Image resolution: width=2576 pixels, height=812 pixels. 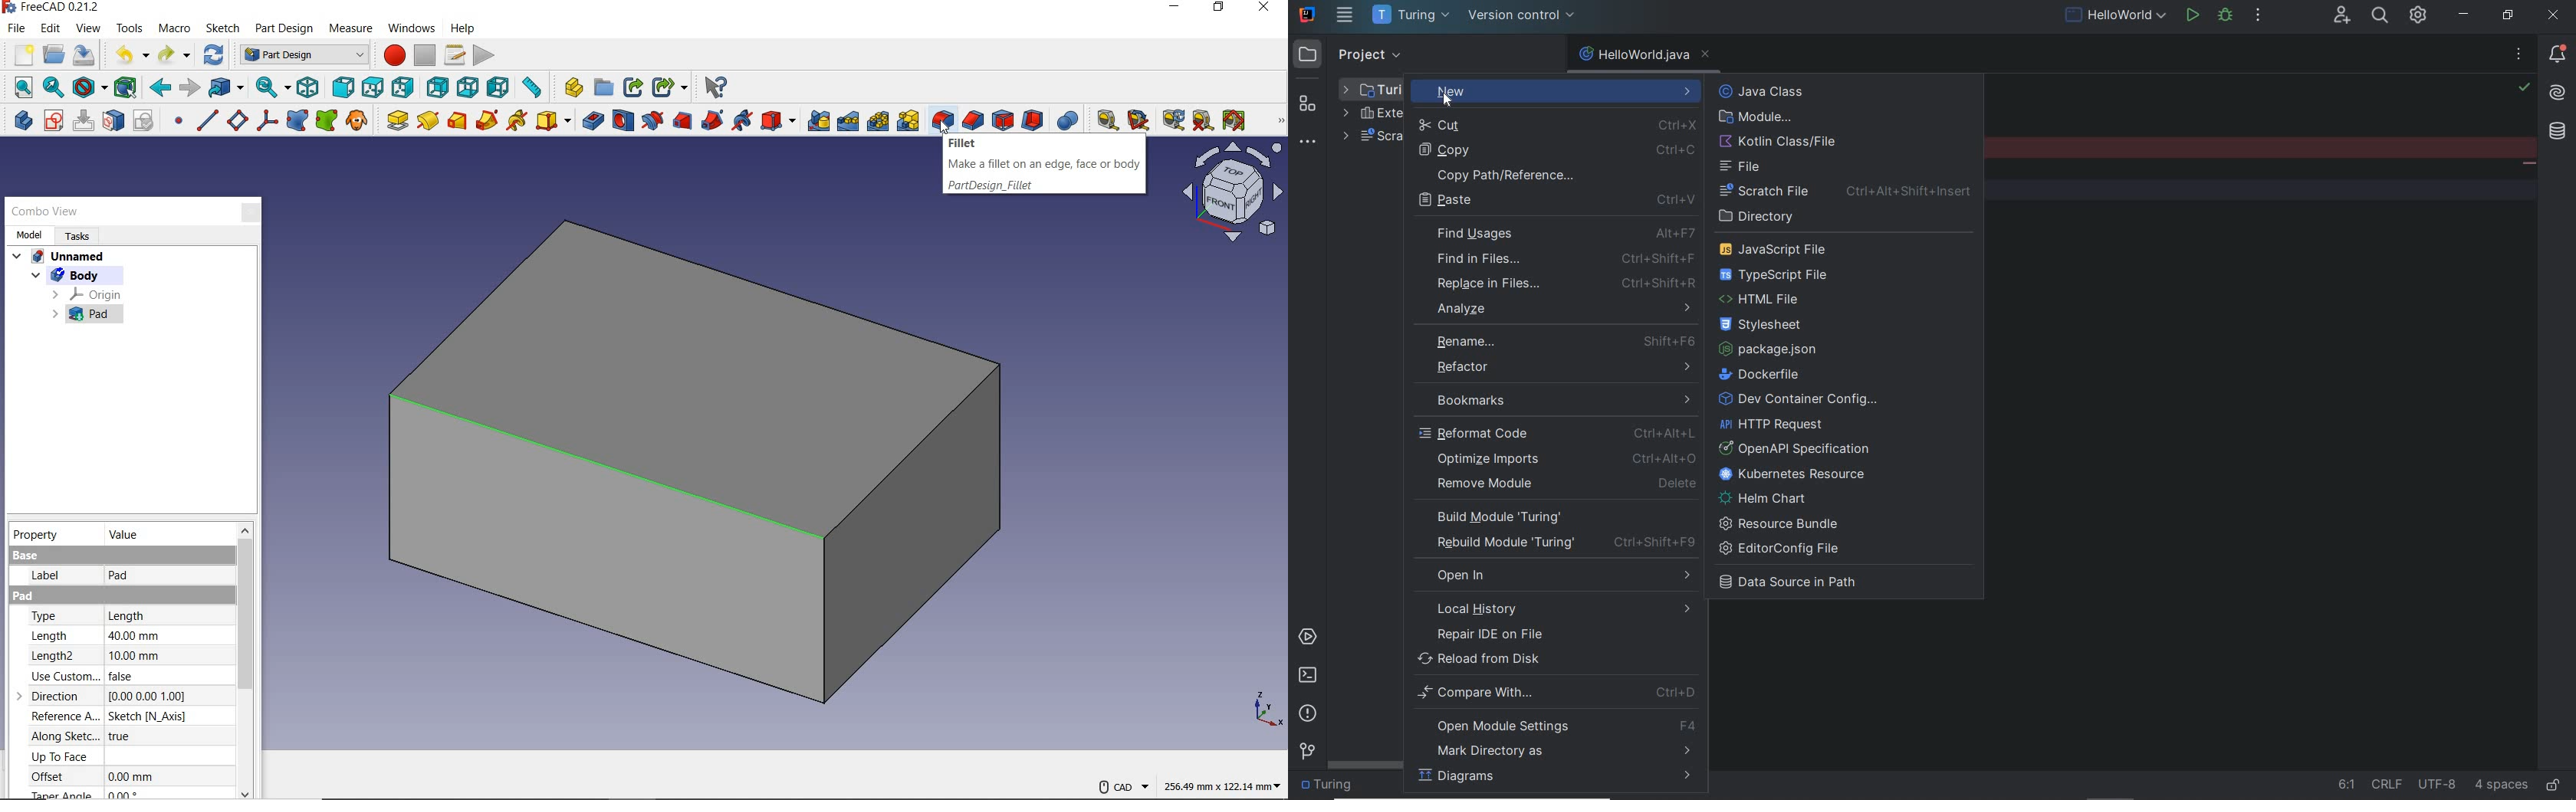 I want to click on macro recording, so click(x=393, y=55).